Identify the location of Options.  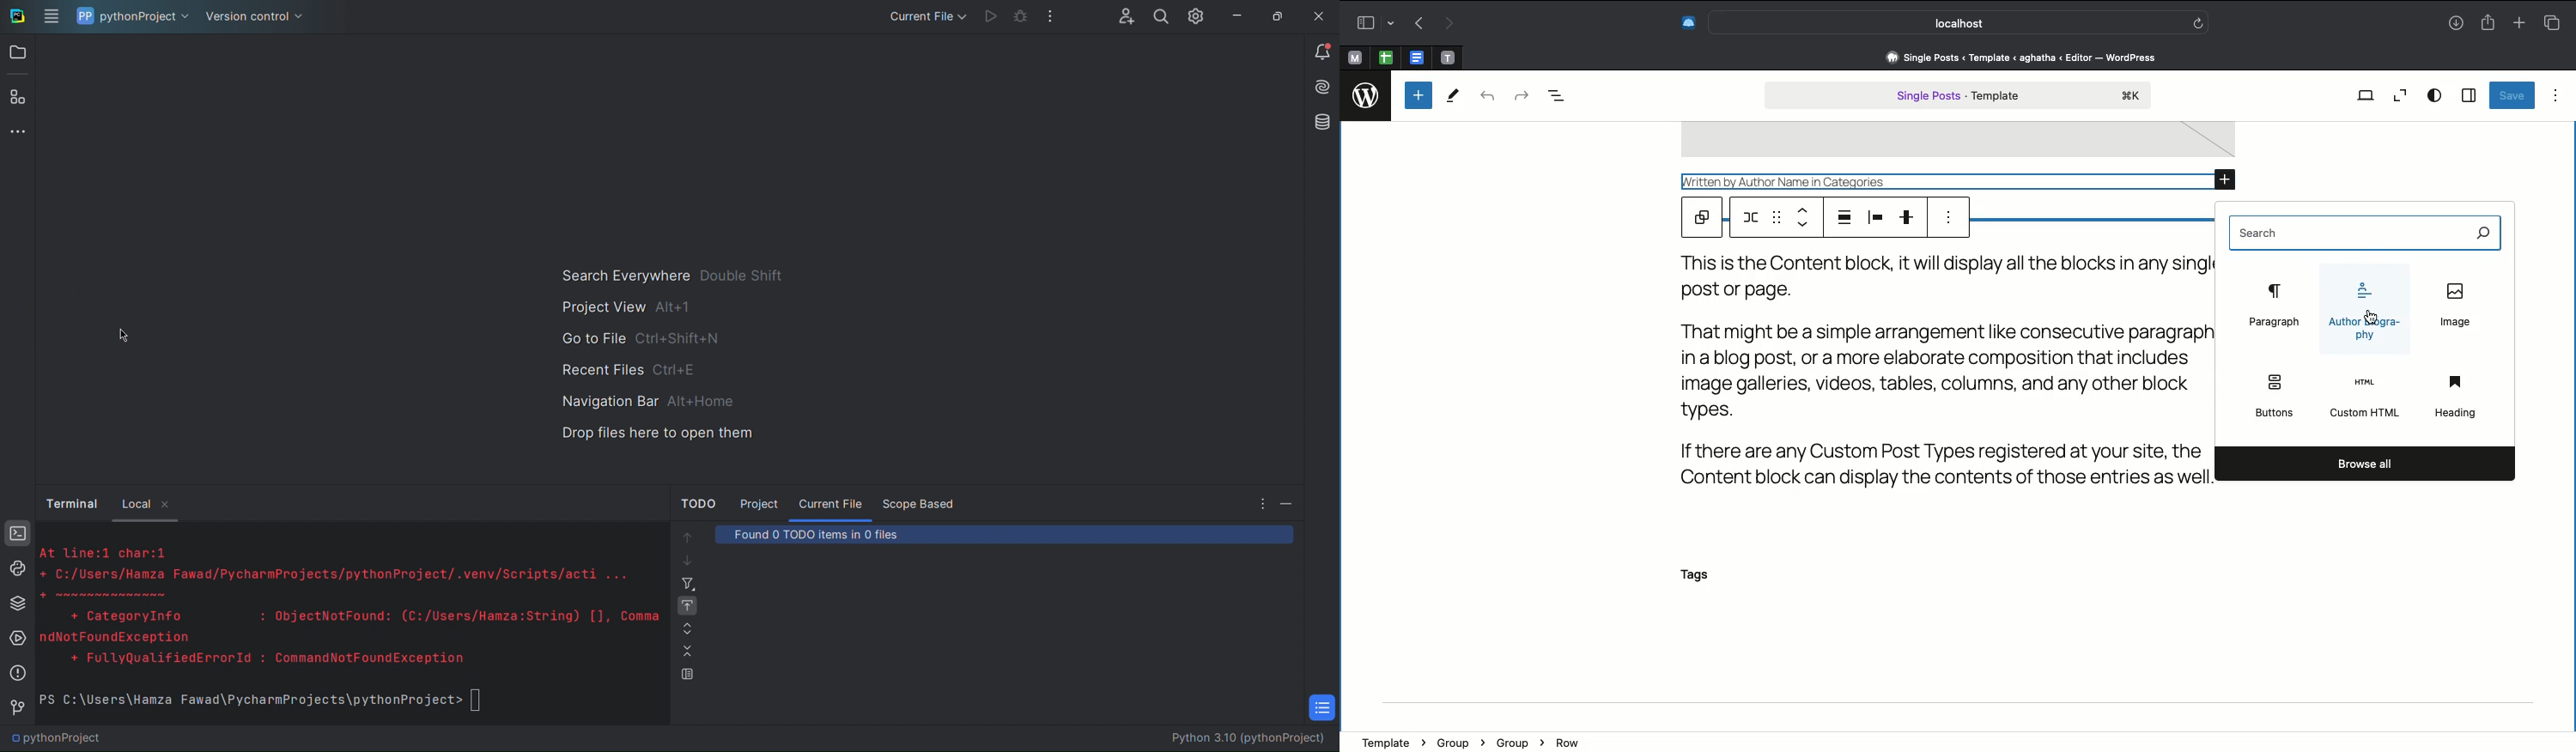
(2555, 94).